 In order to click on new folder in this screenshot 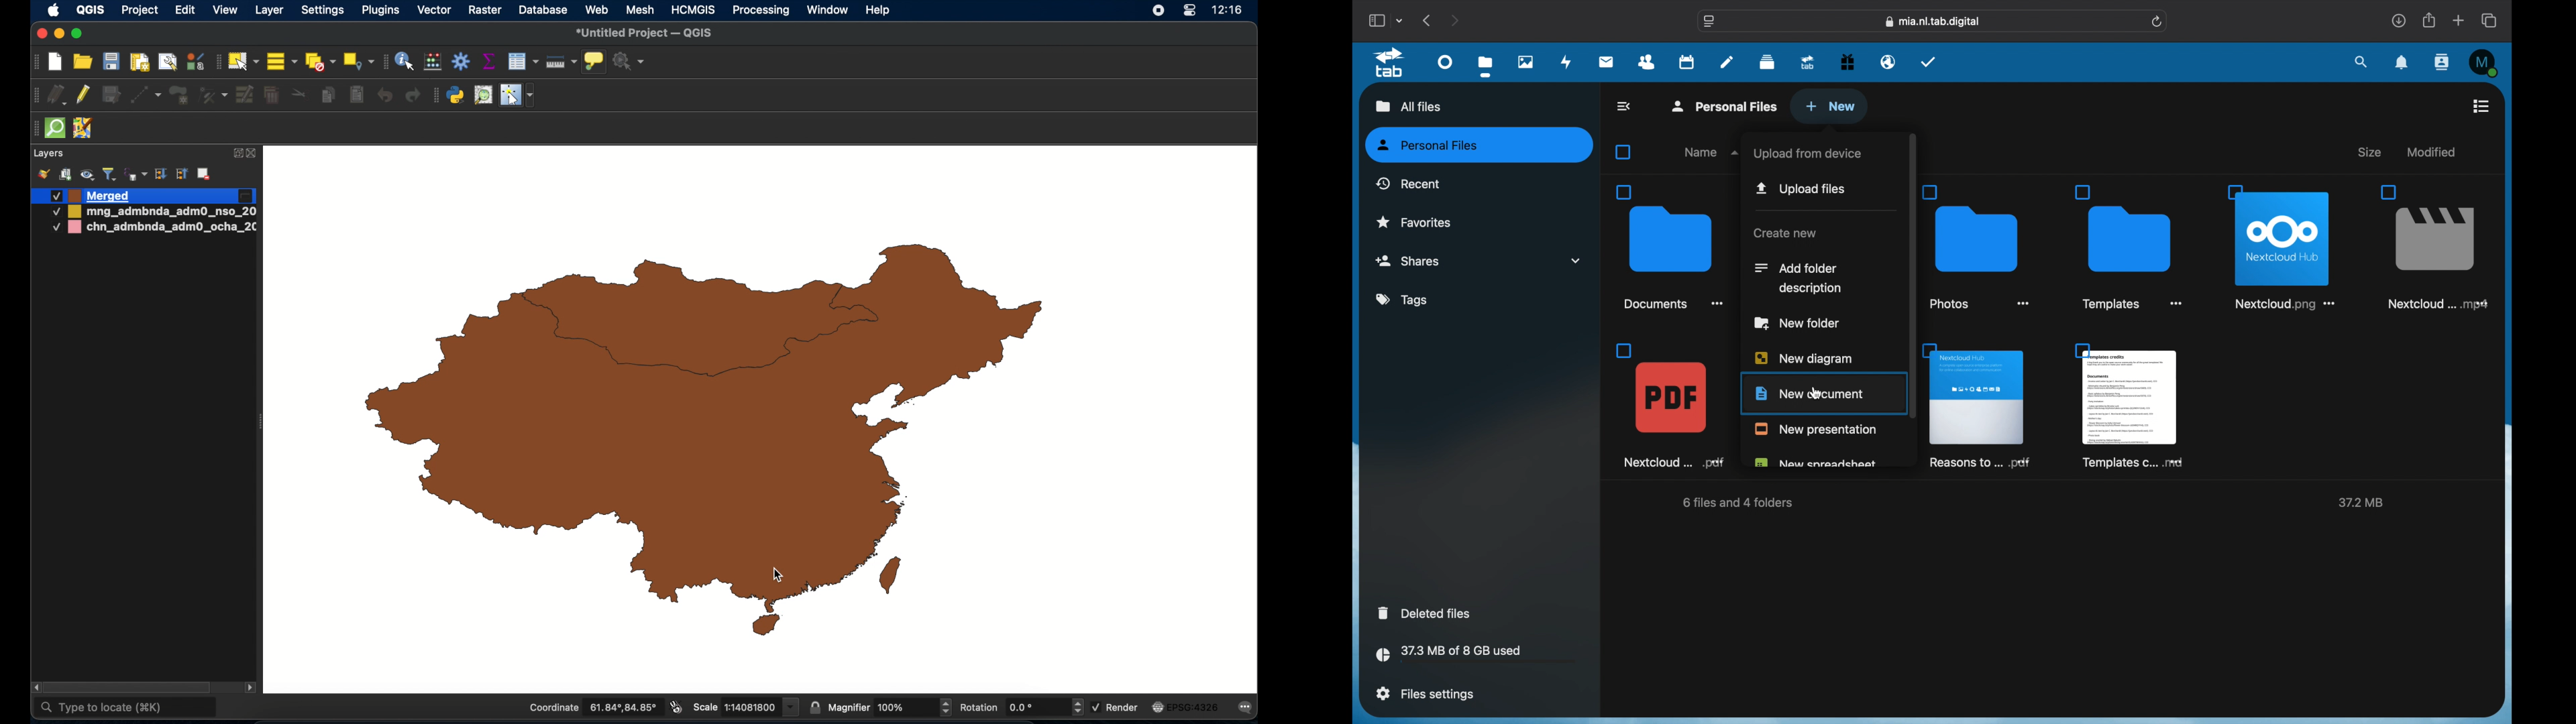, I will do `click(1798, 323)`.